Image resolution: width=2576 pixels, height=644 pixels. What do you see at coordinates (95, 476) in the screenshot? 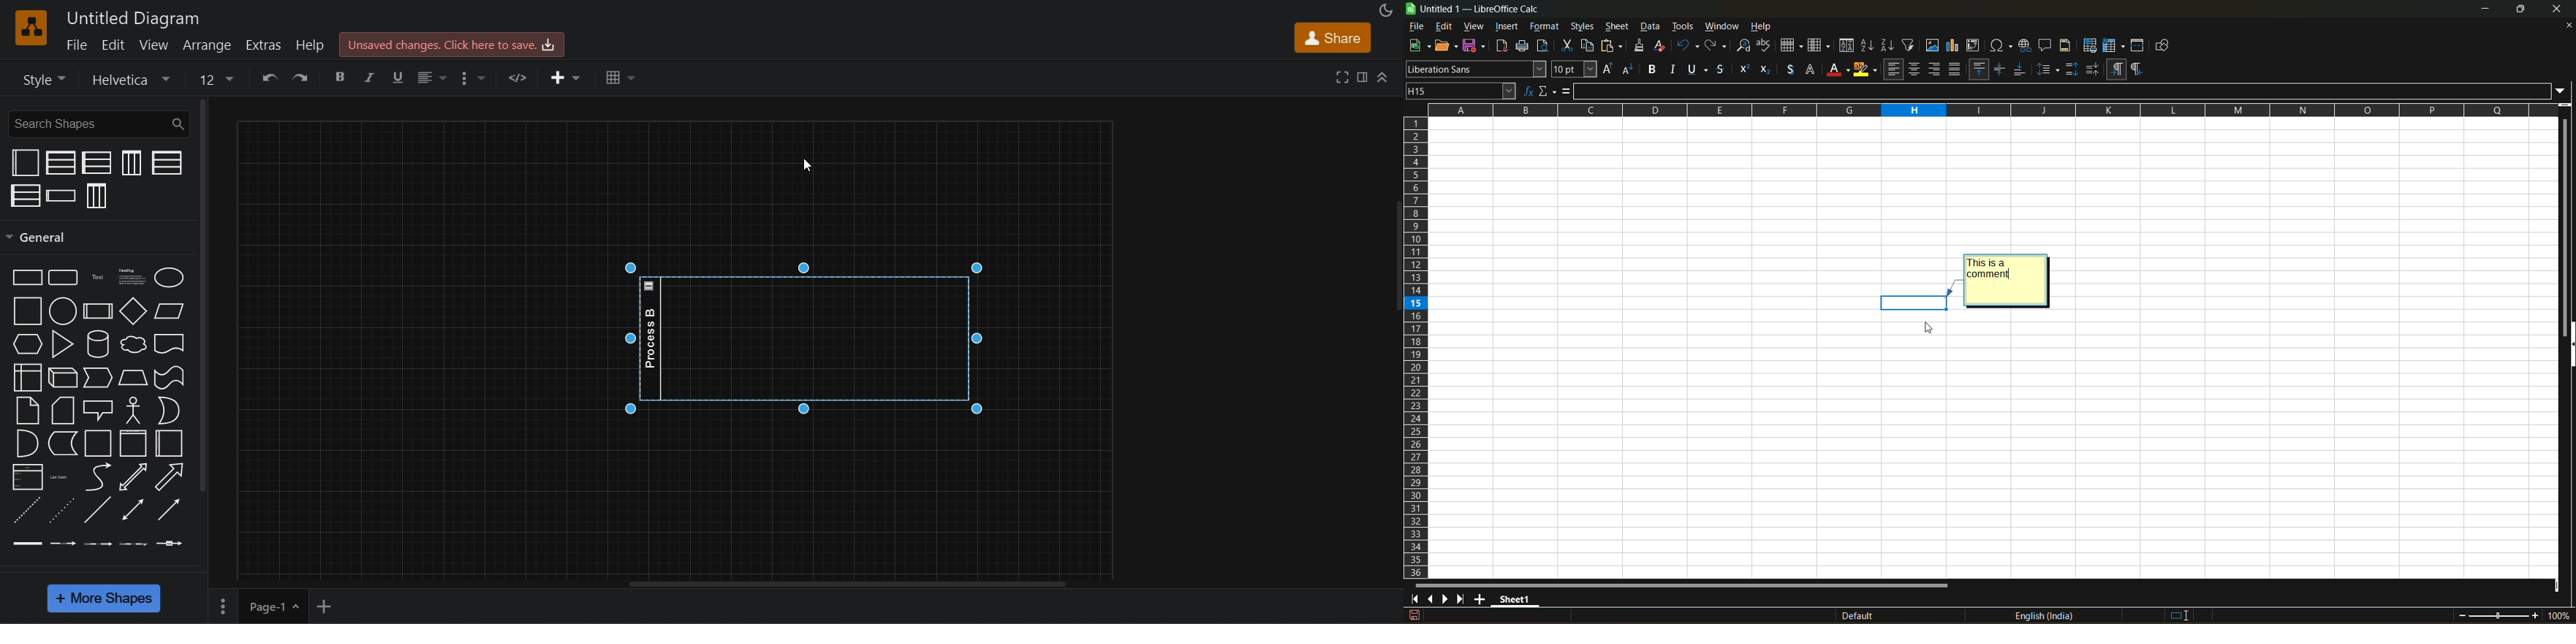
I see `curve` at bounding box center [95, 476].